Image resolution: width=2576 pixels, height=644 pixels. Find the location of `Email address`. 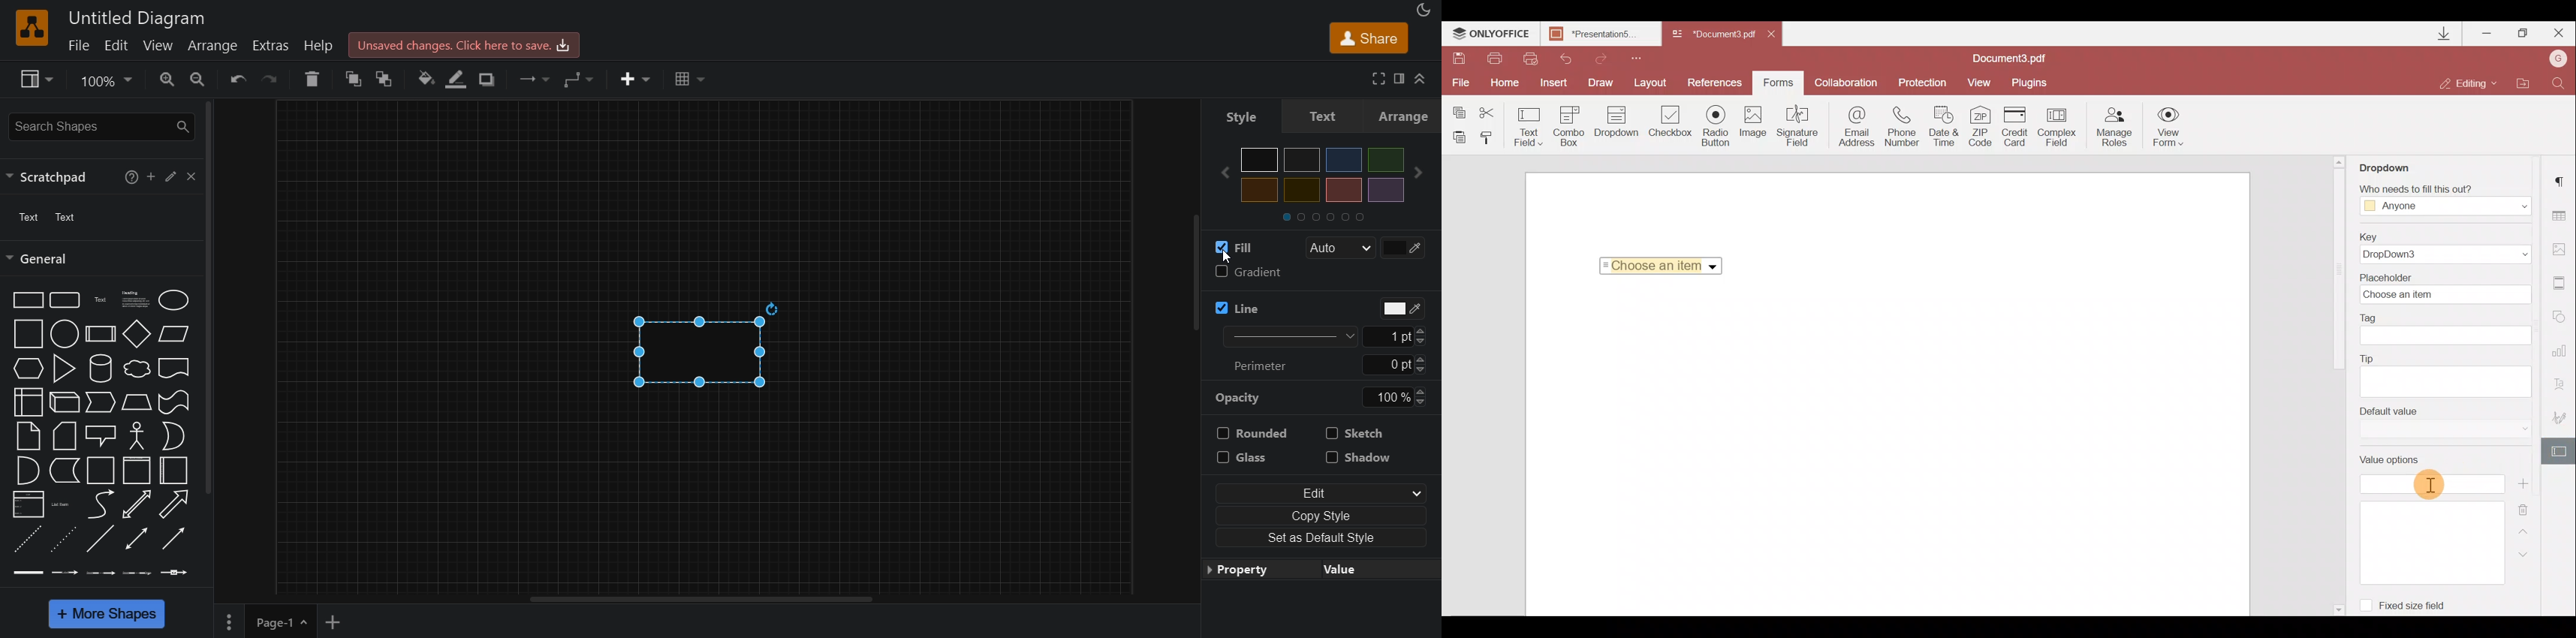

Email address is located at coordinates (1852, 129).